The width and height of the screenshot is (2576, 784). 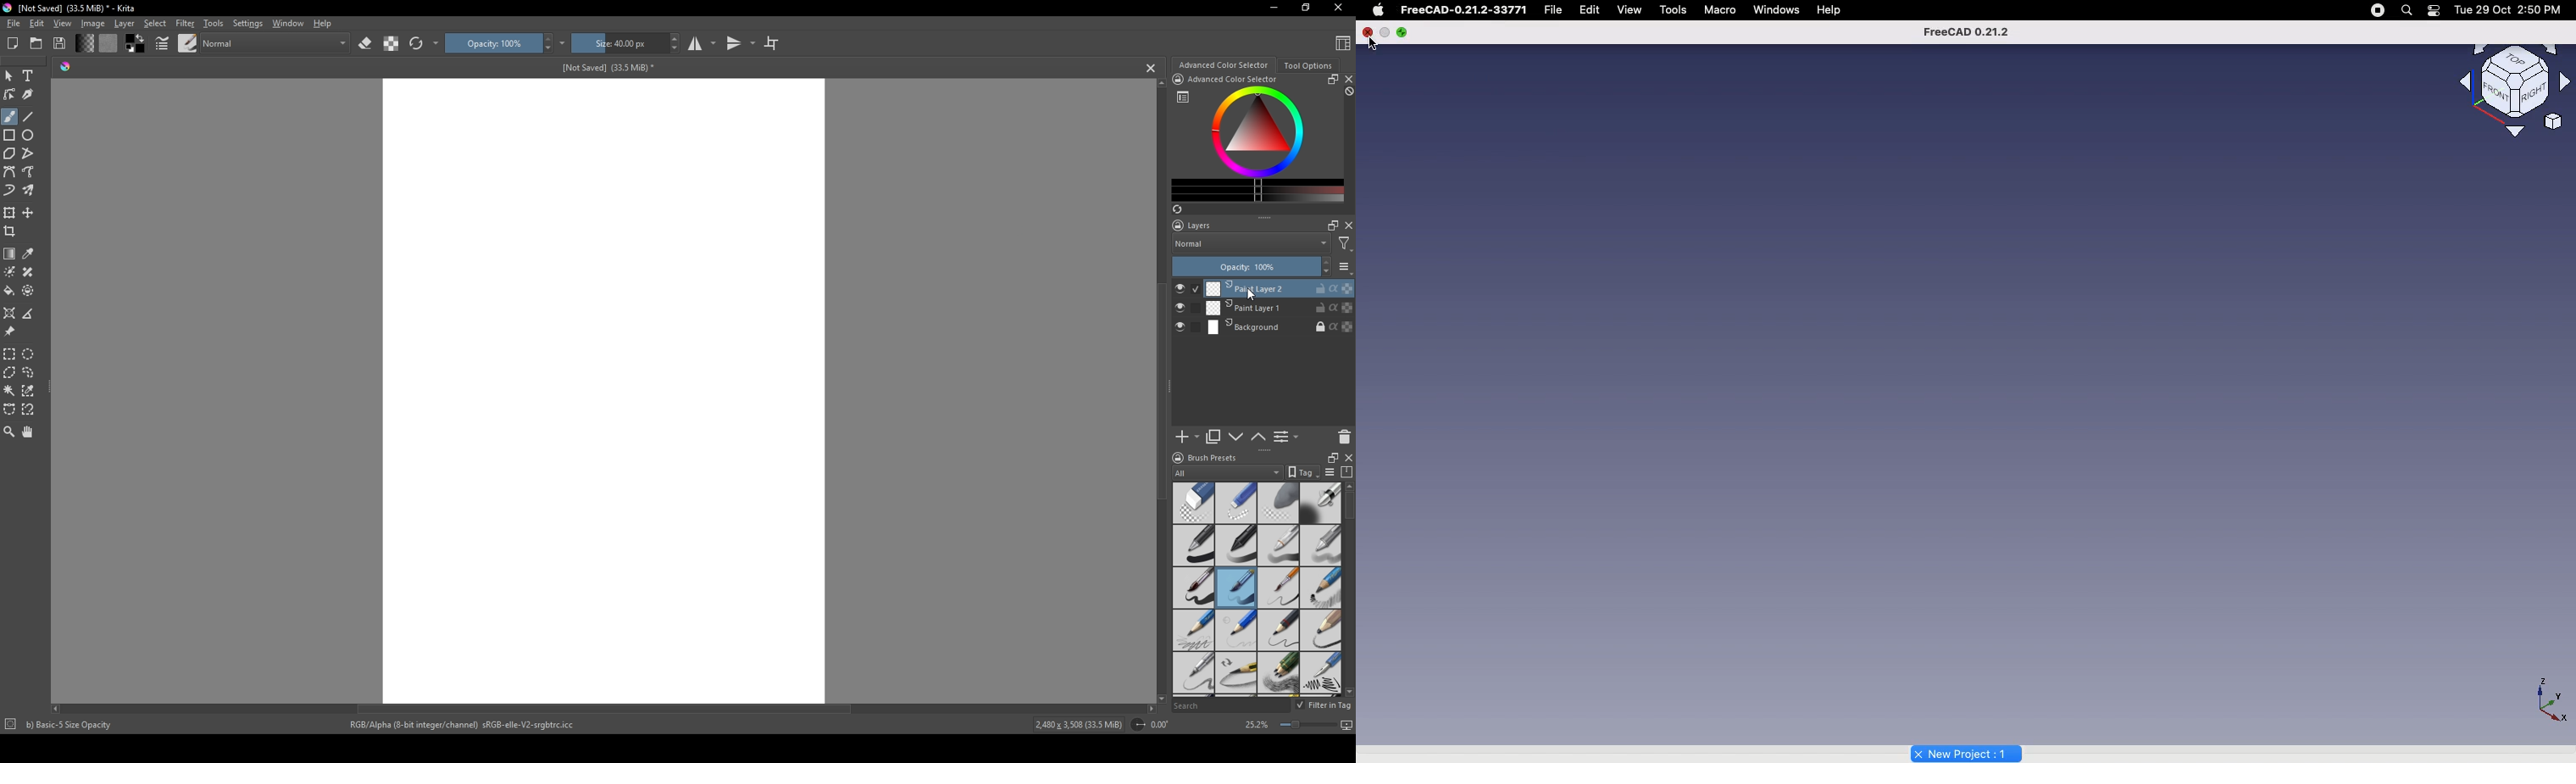 What do you see at coordinates (1279, 545) in the screenshot?
I see `white pen` at bounding box center [1279, 545].